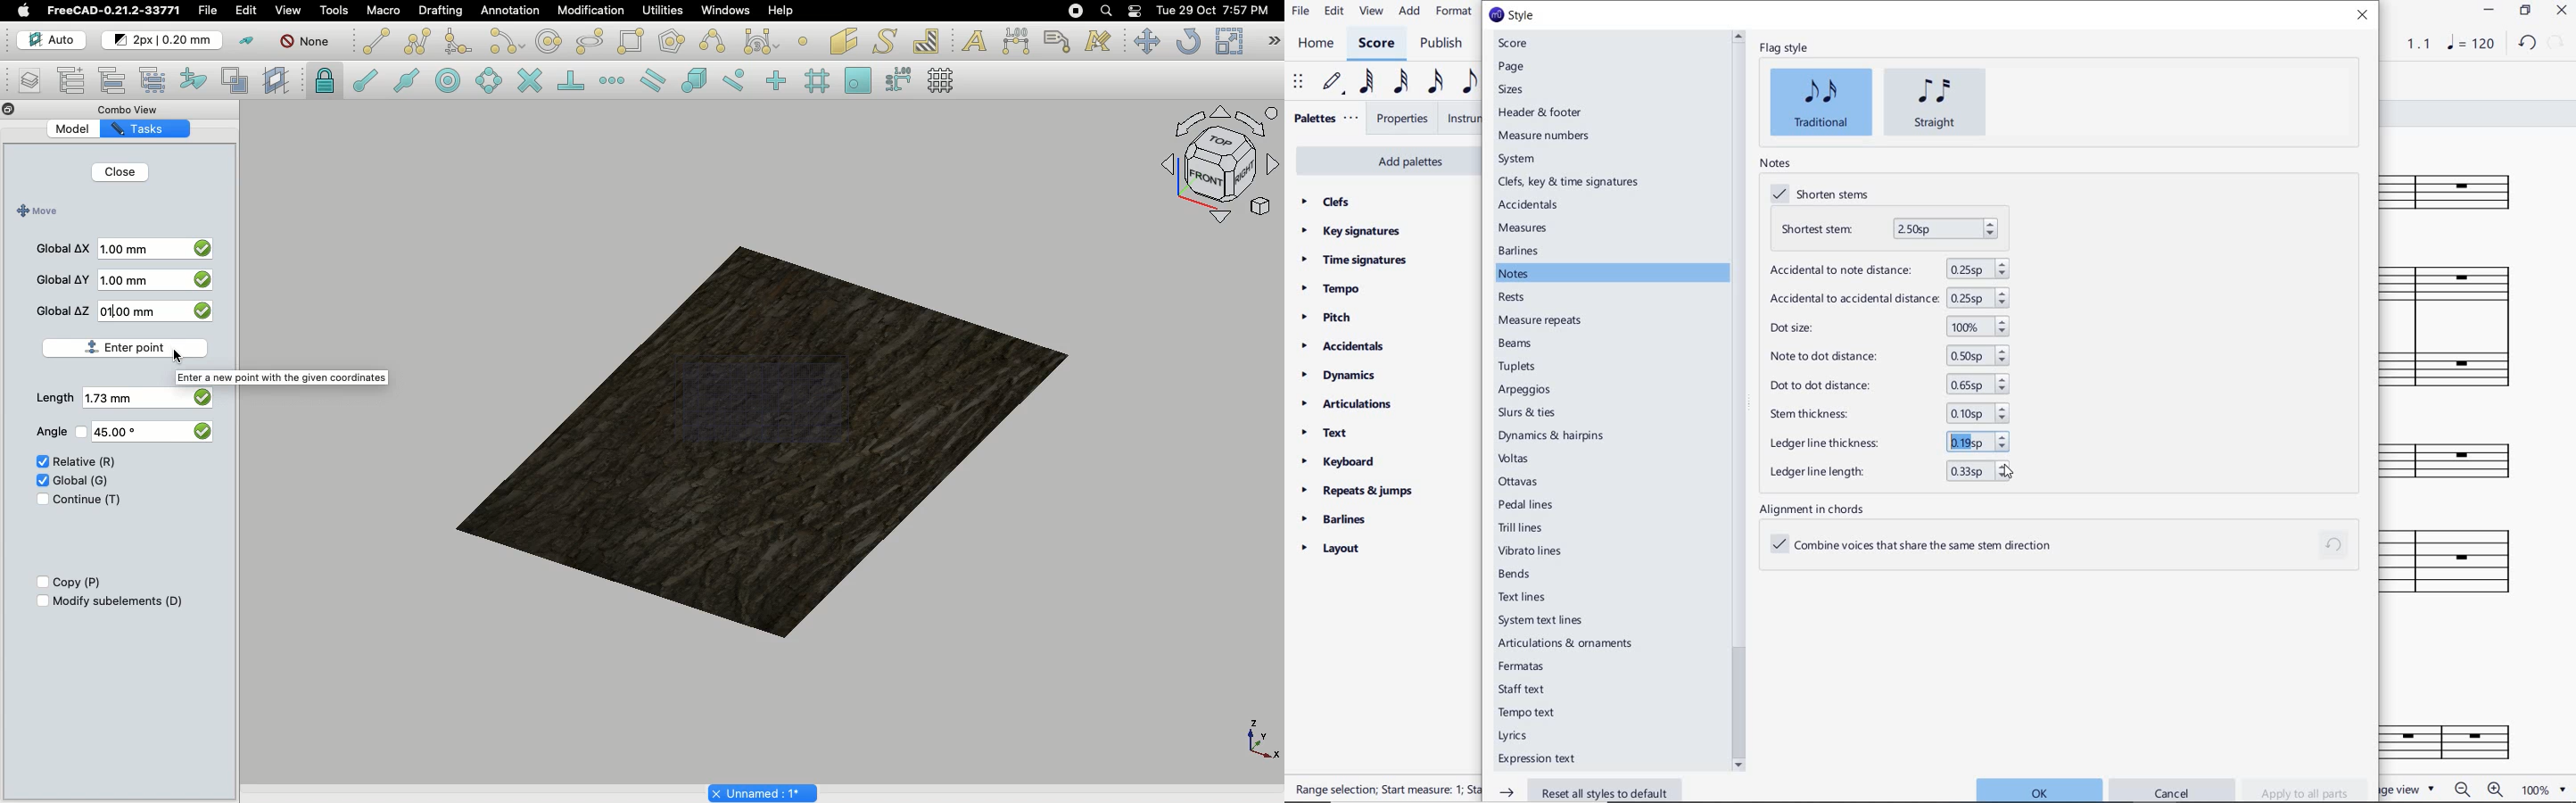 This screenshot has width=2576, height=812. What do you see at coordinates (739, 80) in the screenshot?
I see `Snap near` at bounding box center [739, 80].